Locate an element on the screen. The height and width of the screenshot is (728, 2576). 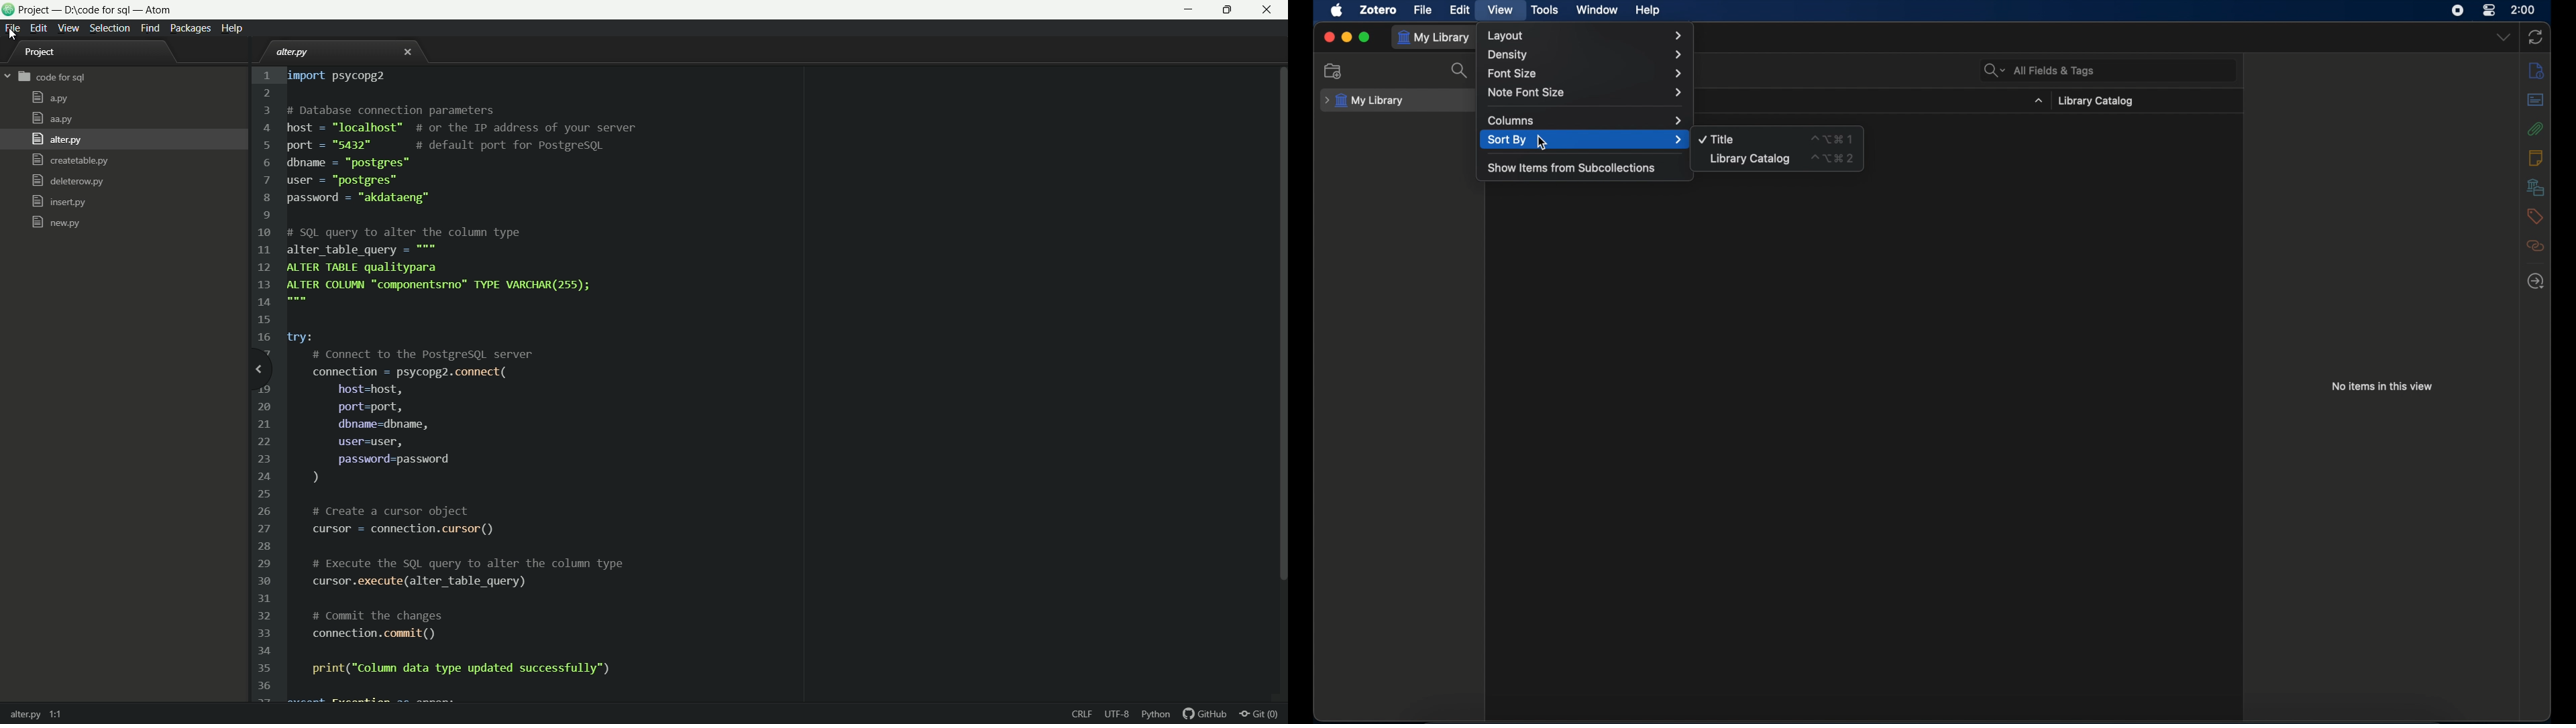
abstract is located at coordinates (2536, 100).